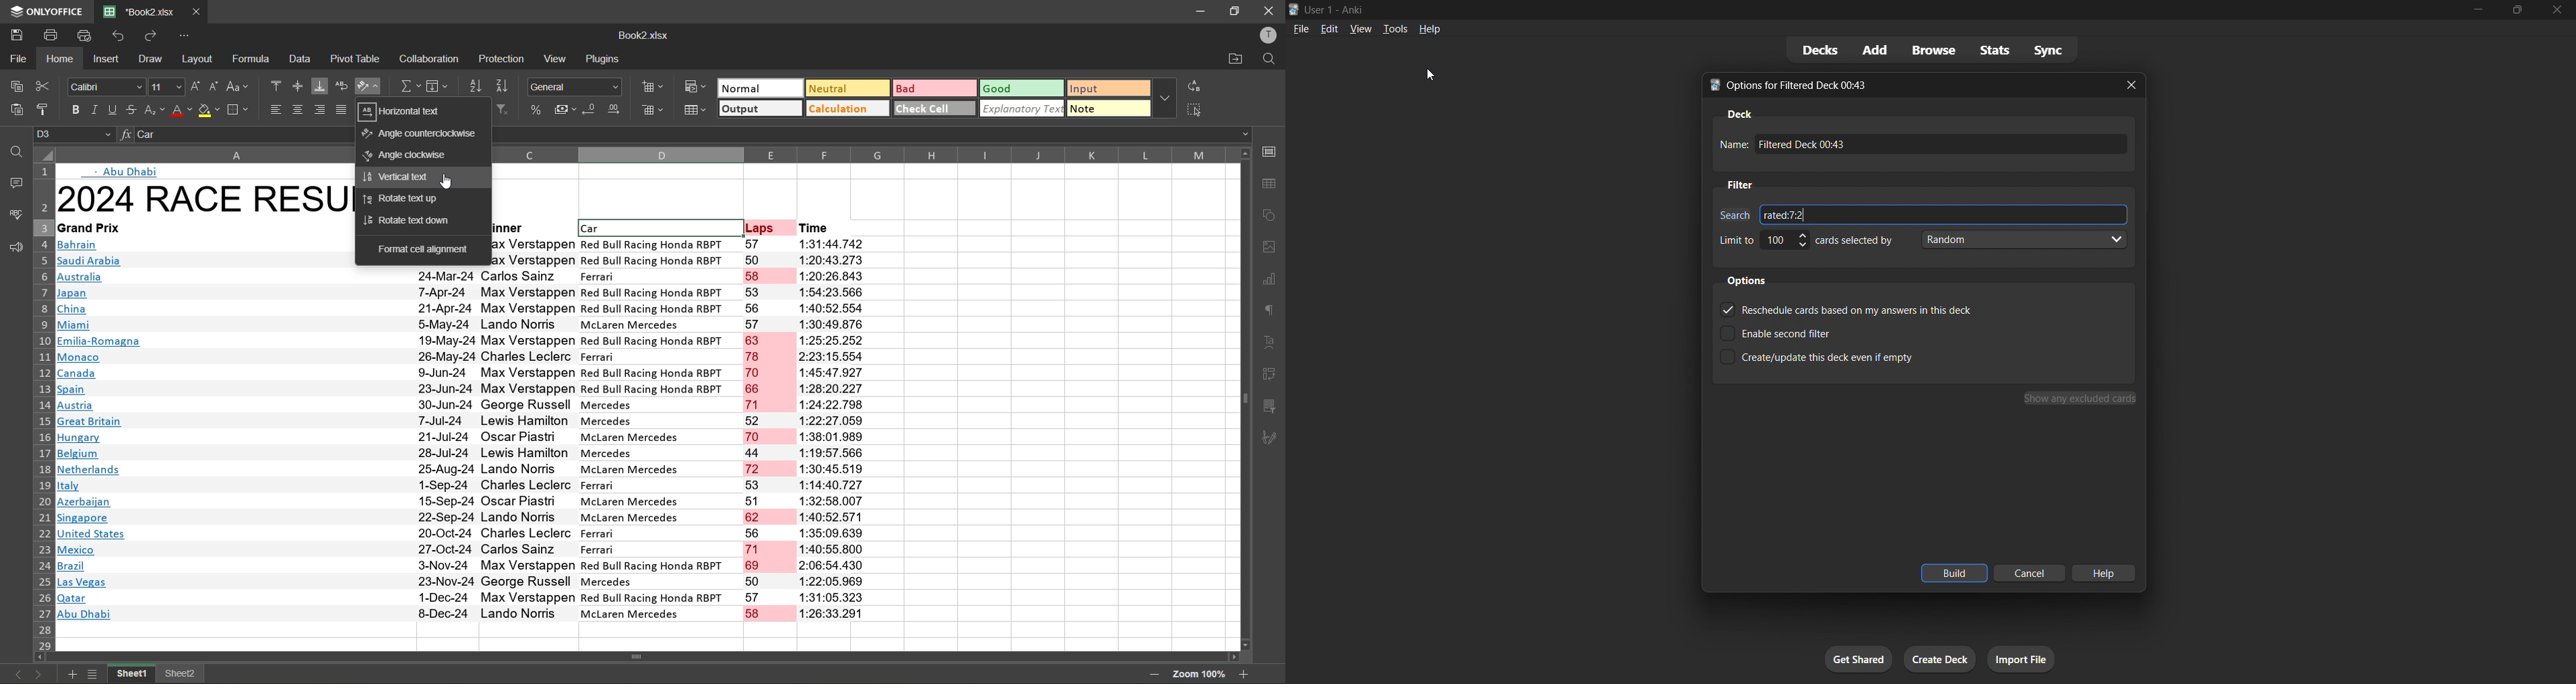 This screenshot has height=700, width=2576. I want to click on Enable second filter, so click(1800, 331).